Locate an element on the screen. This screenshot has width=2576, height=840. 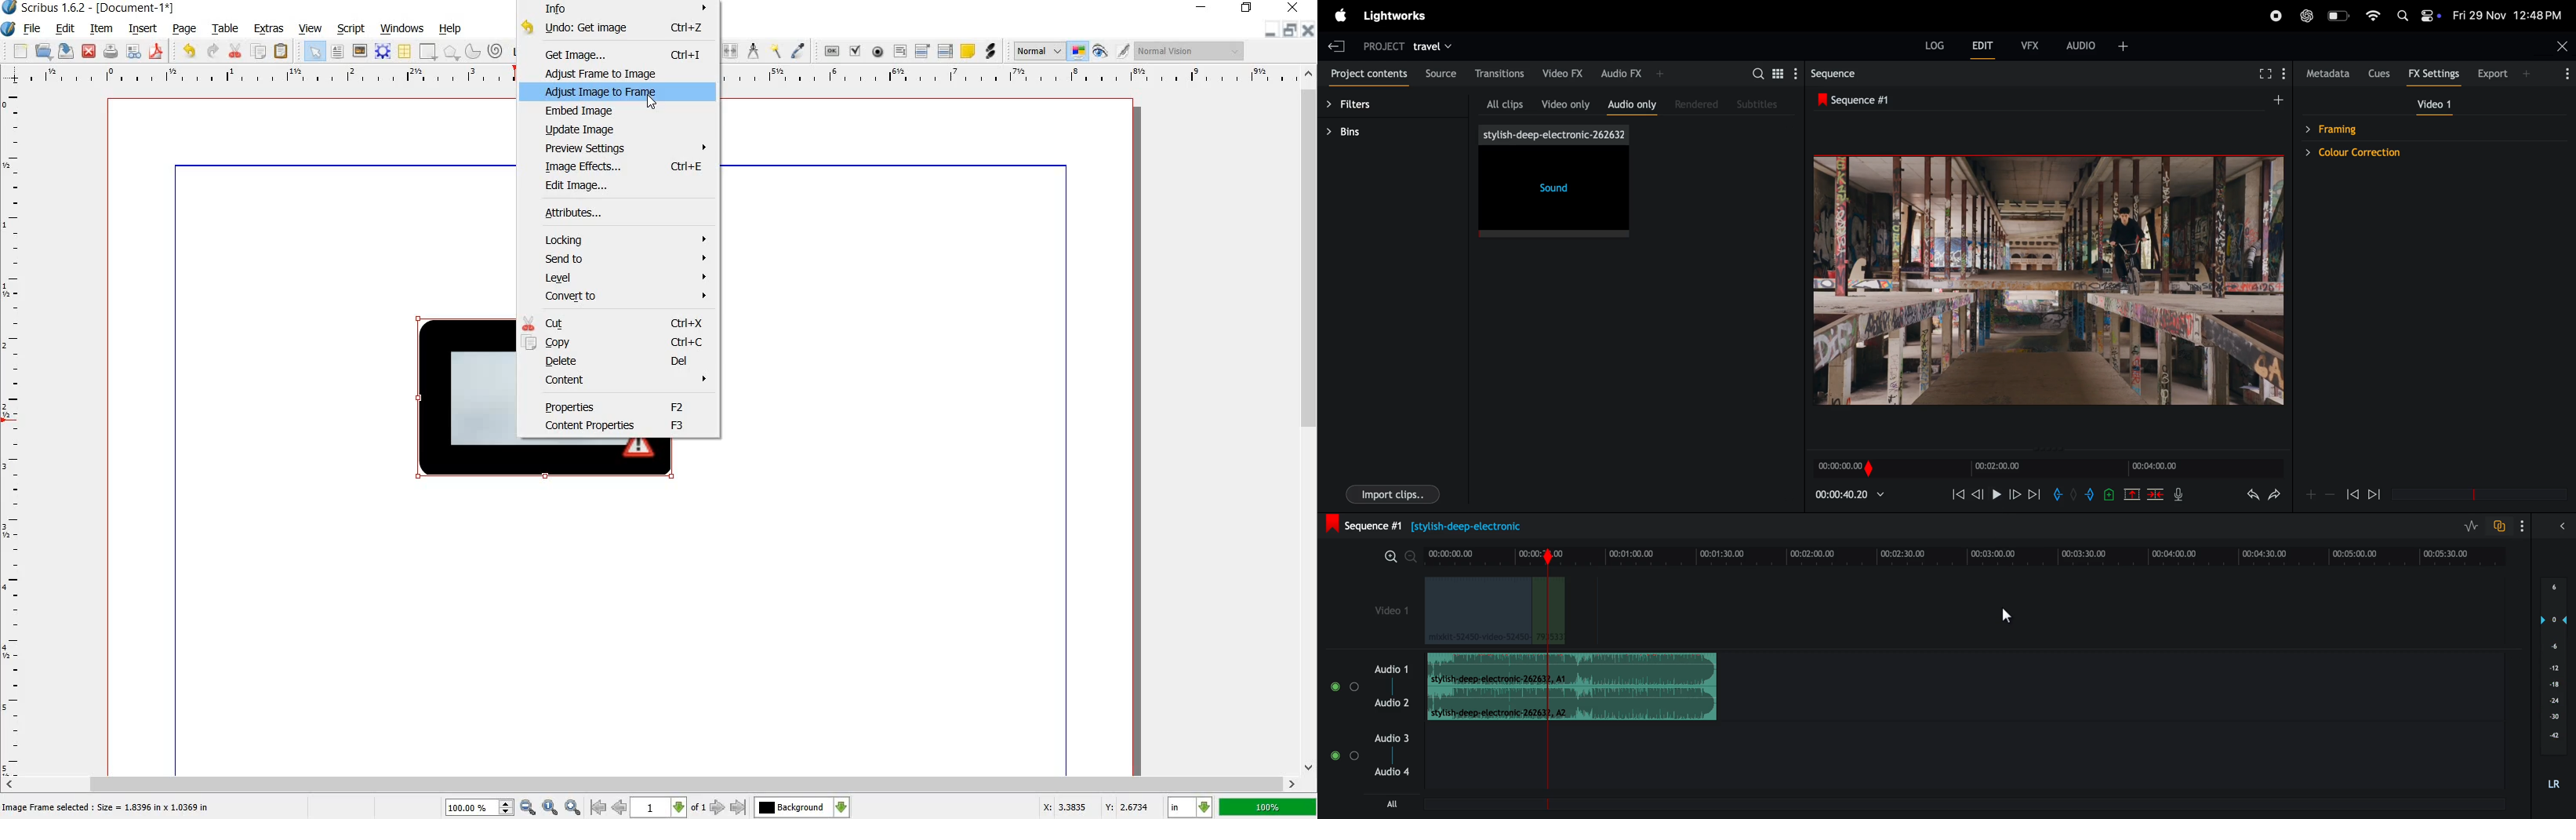
audio is located at coordinates (1392, 667).